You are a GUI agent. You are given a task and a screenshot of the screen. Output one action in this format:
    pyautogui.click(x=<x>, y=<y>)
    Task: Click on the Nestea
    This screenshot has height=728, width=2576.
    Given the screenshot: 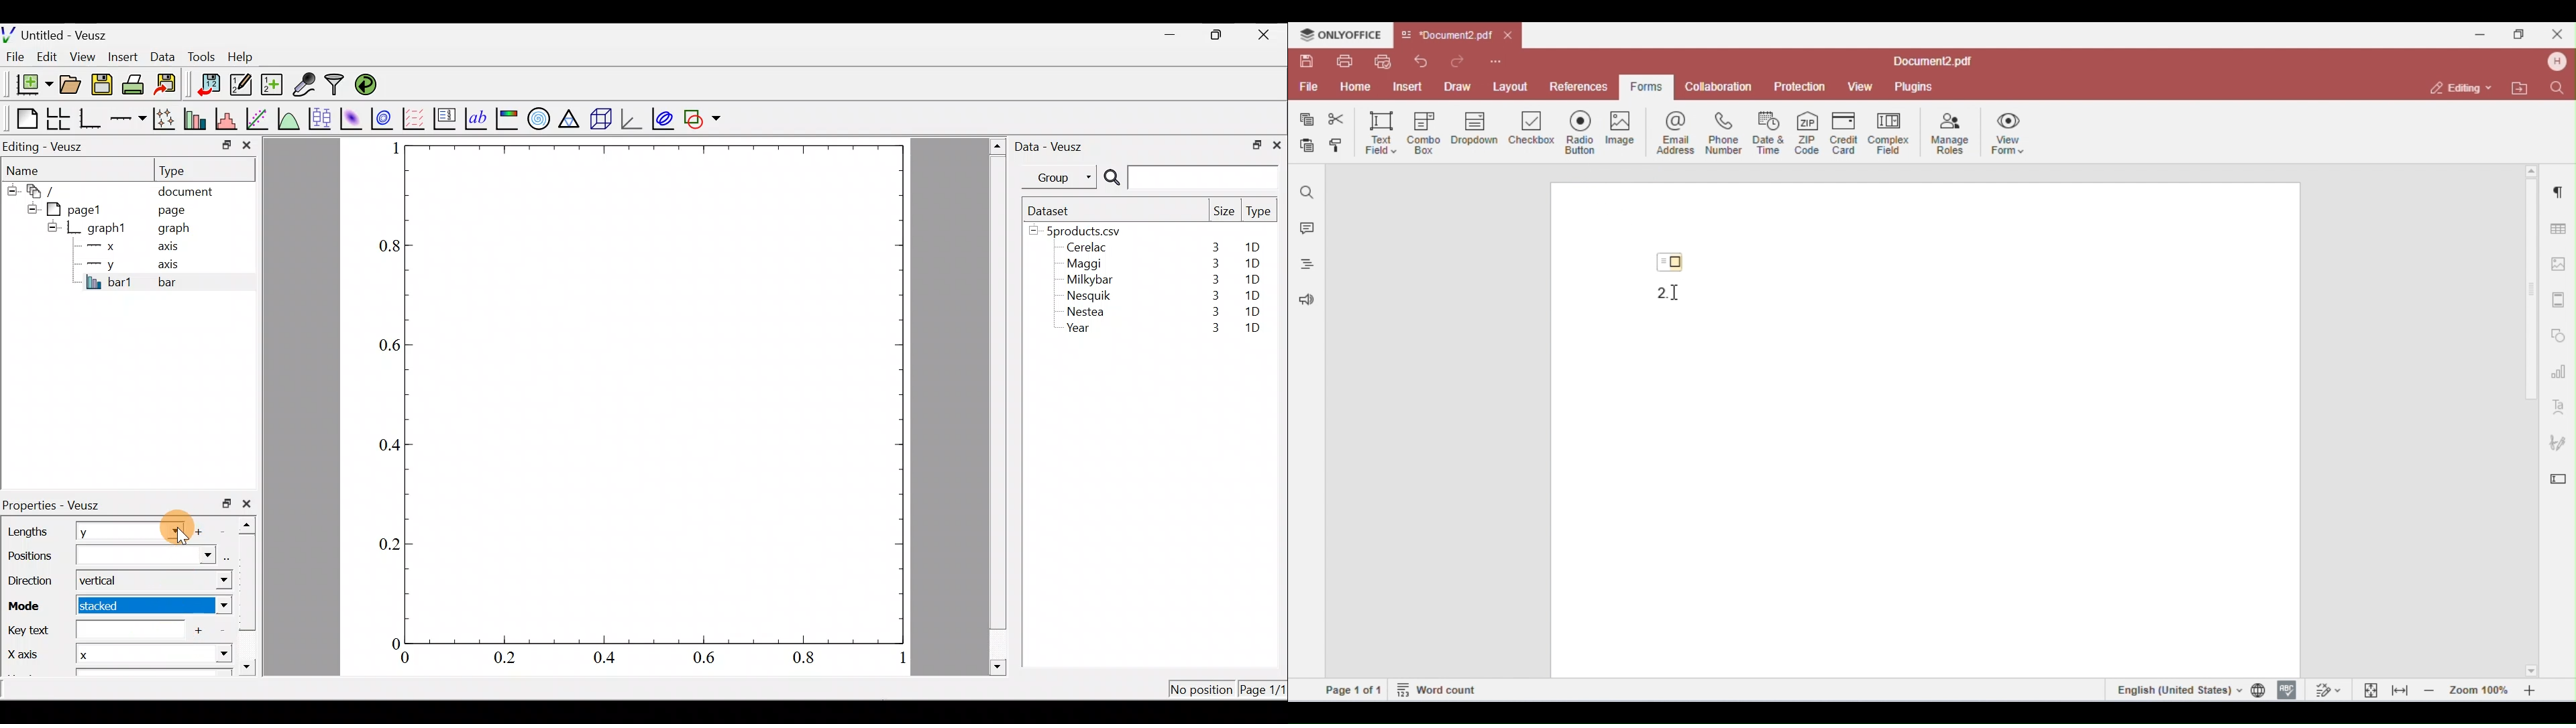 What is the action you would take?
    pyautogui.click(x=1086, y=312)
    